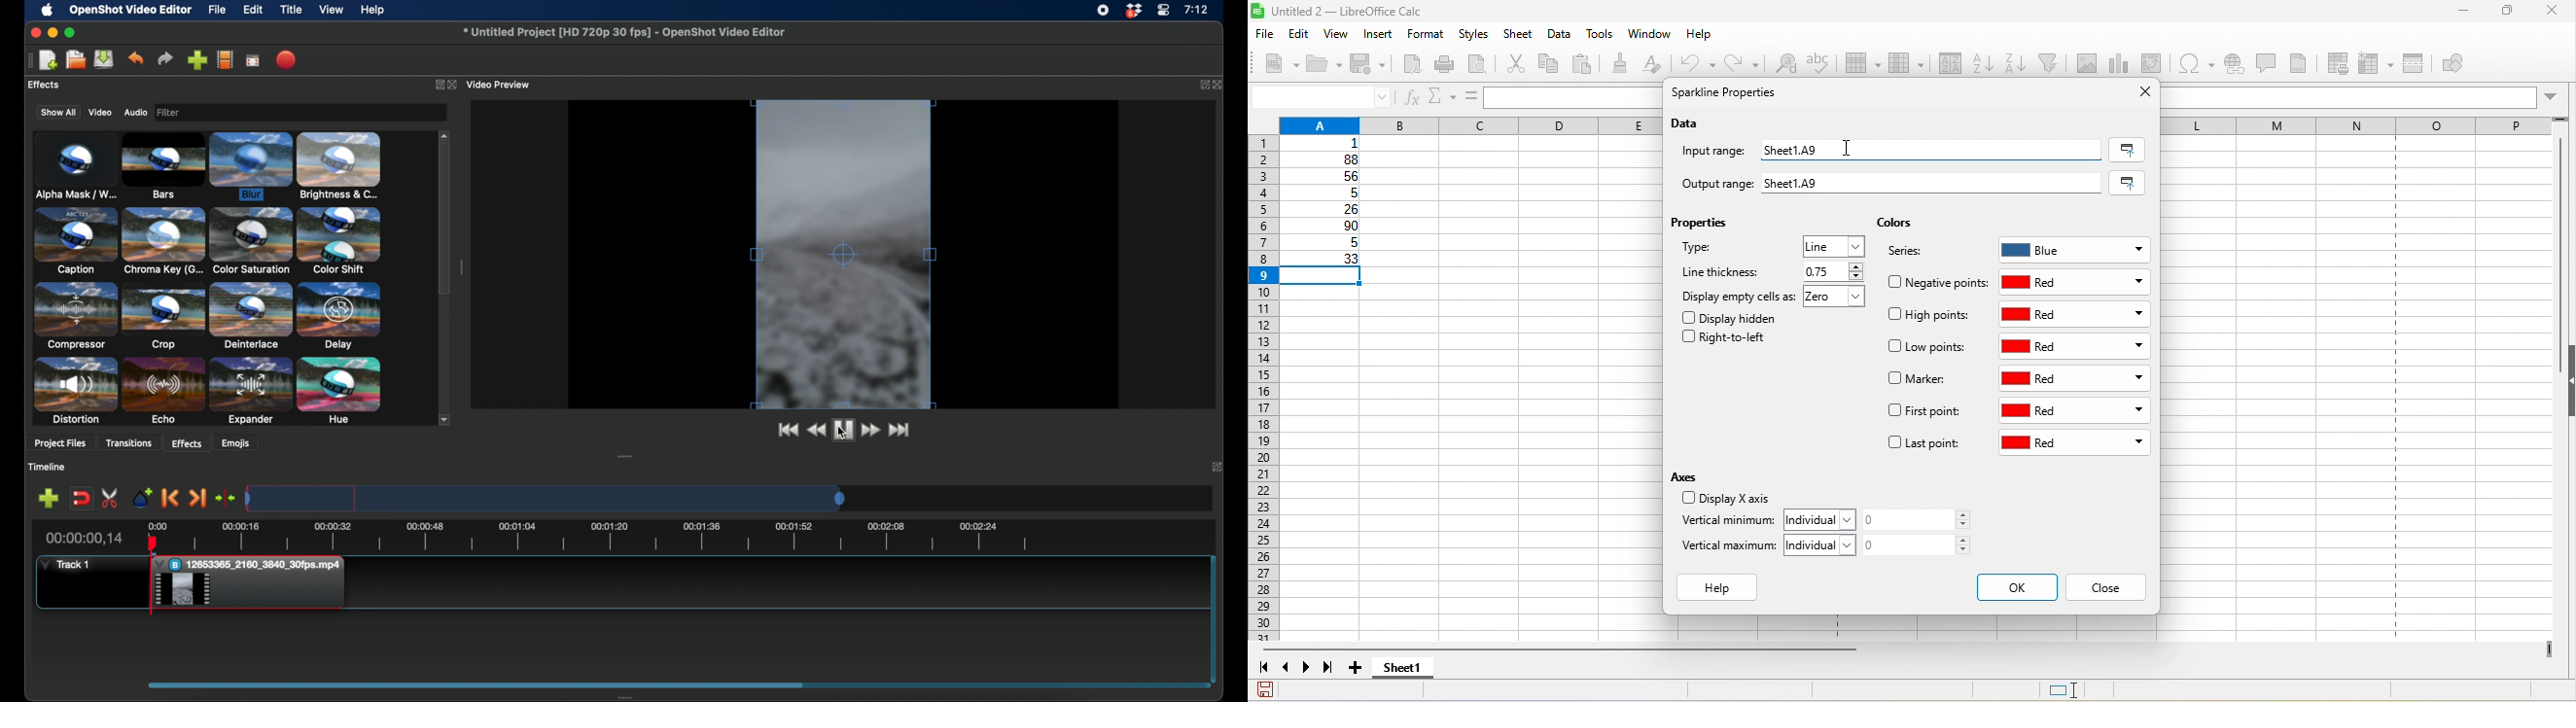 The height and width of the screenshot is (728, 2576). Describe the element at coordinates (2200, 63) in the screenshot. I see `special character` at that location.